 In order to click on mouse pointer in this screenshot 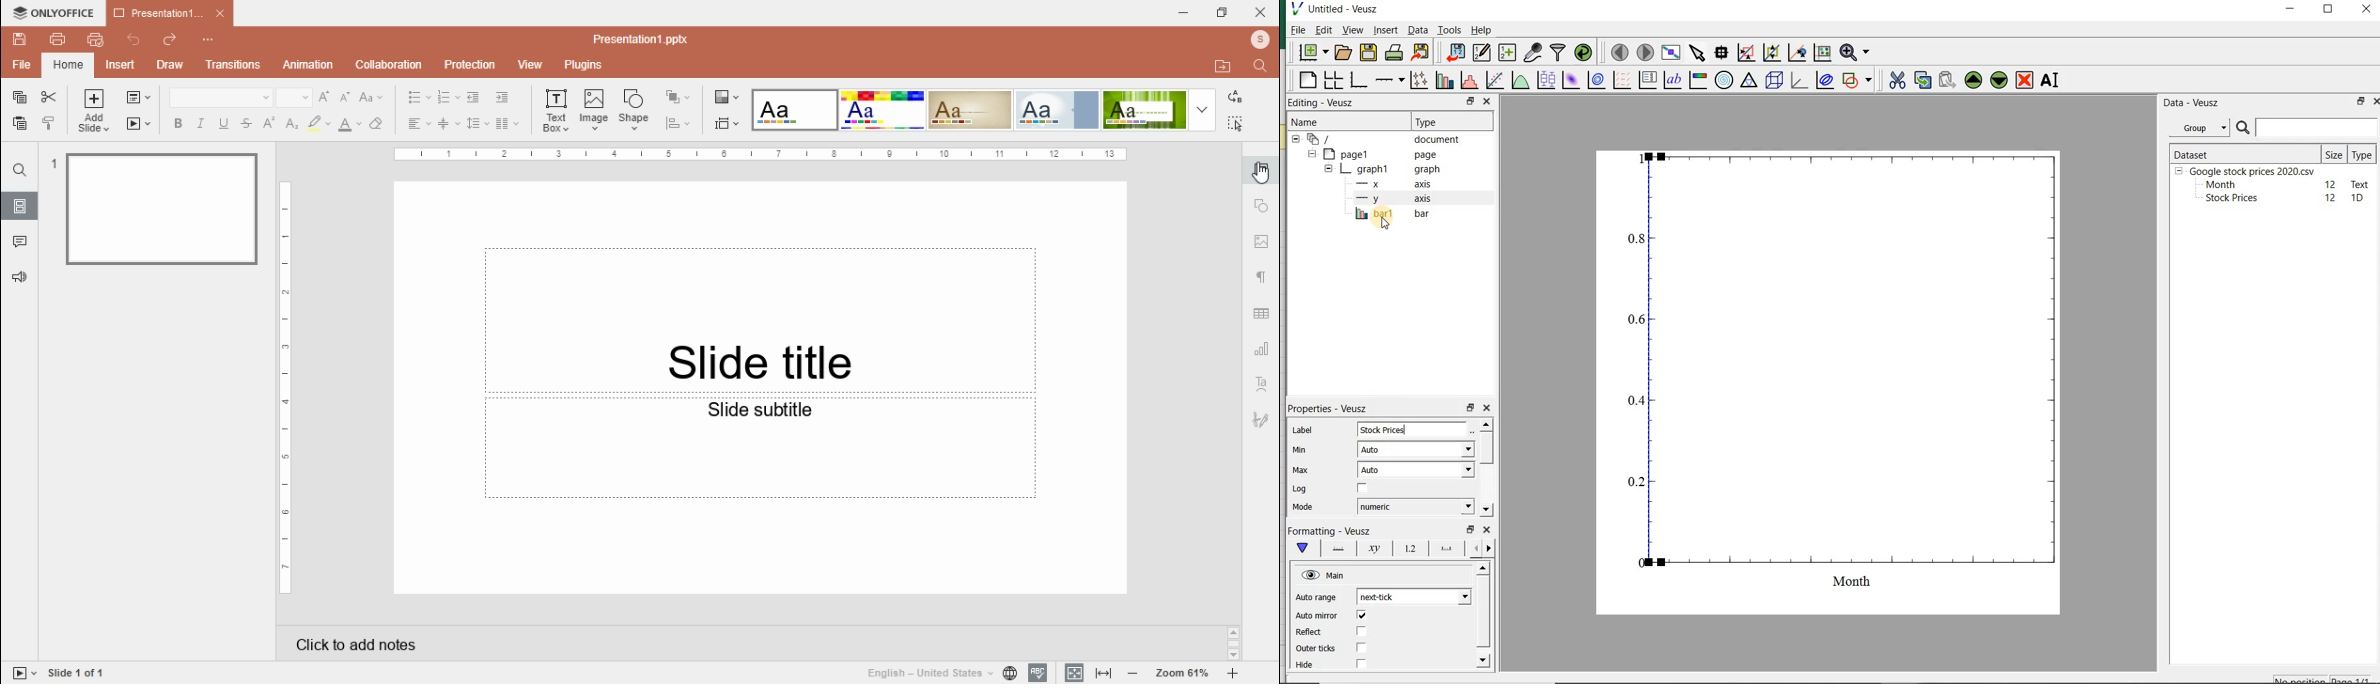, I will do `click(1262, 173)`.